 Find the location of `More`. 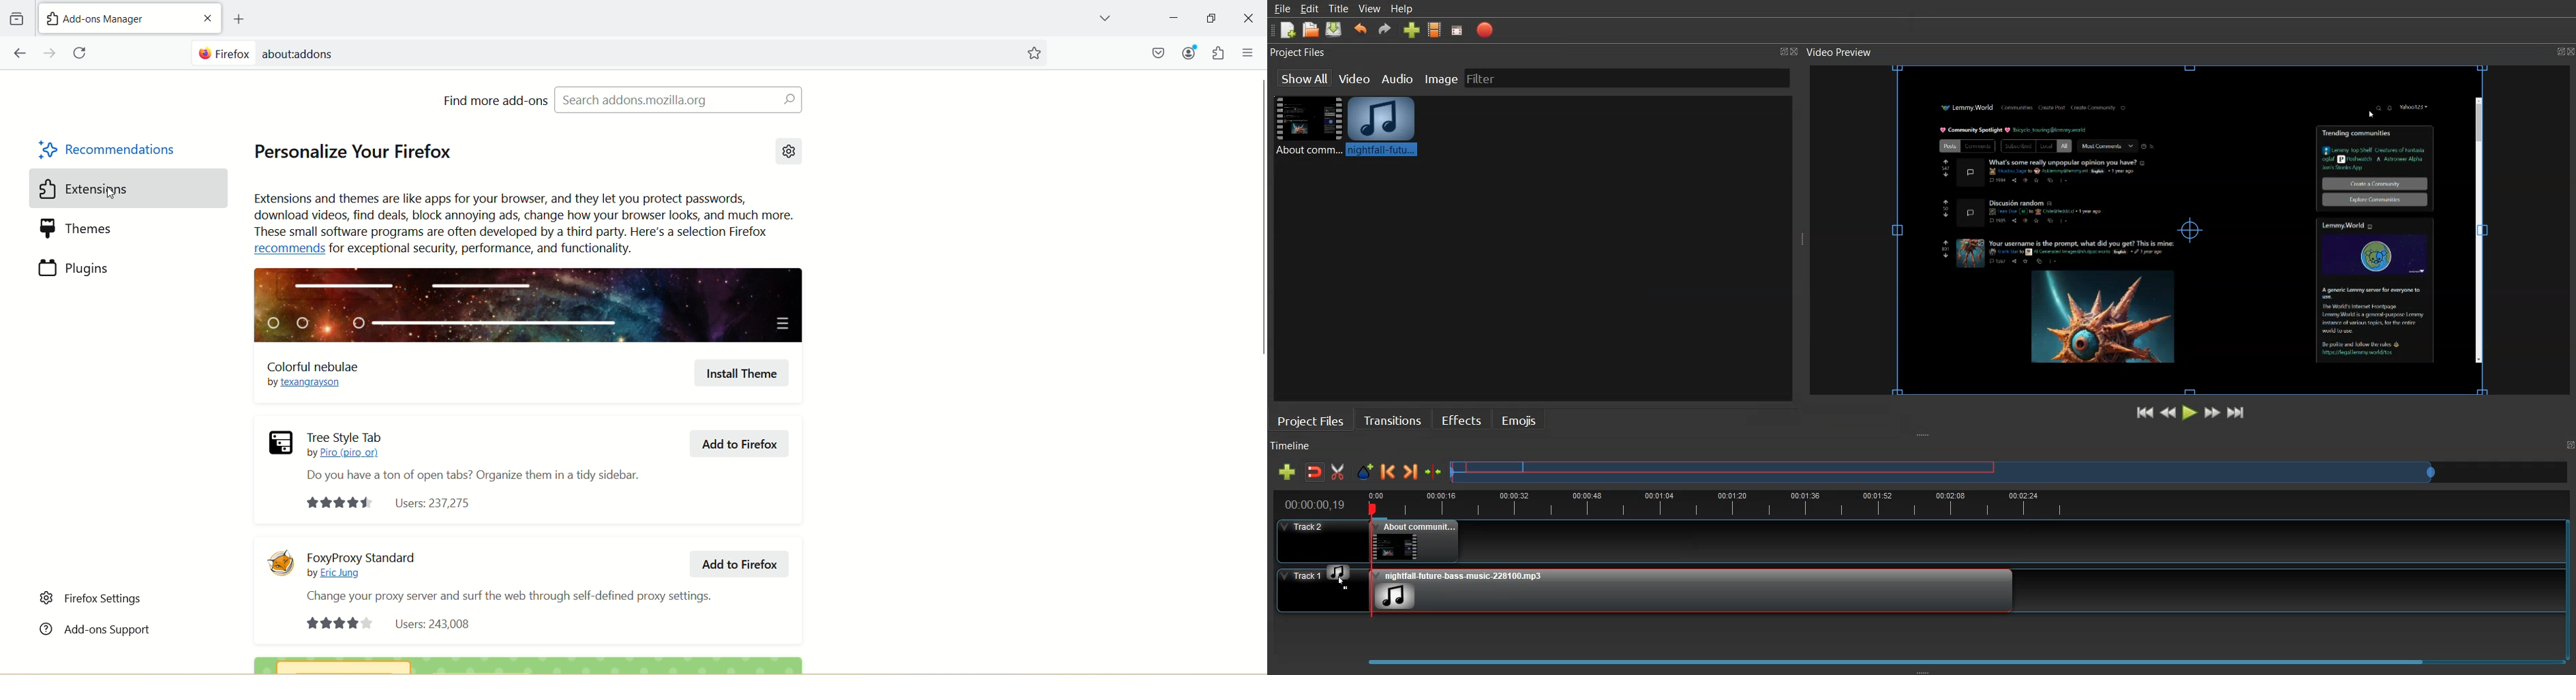

More is located at coordinates (1249, 52).